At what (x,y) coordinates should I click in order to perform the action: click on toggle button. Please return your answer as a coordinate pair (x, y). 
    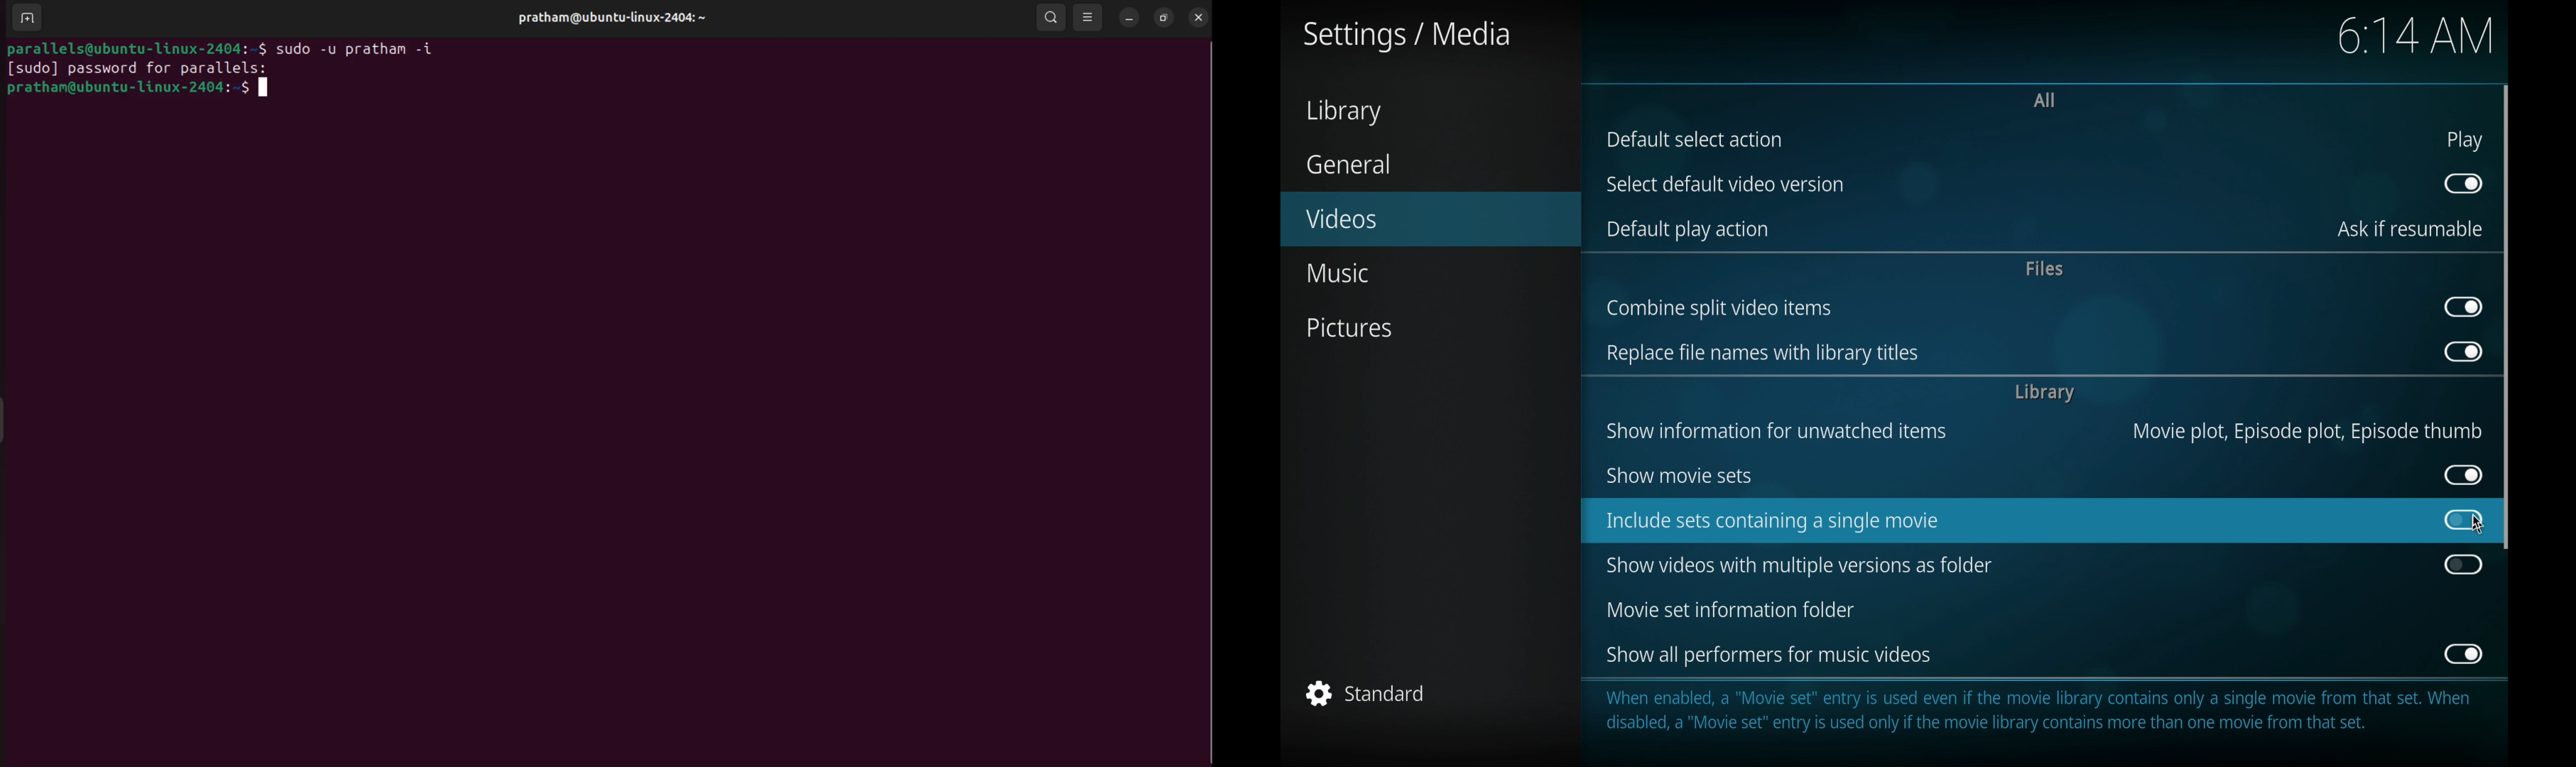
    Looking at the image, I should click on (2462, 352).